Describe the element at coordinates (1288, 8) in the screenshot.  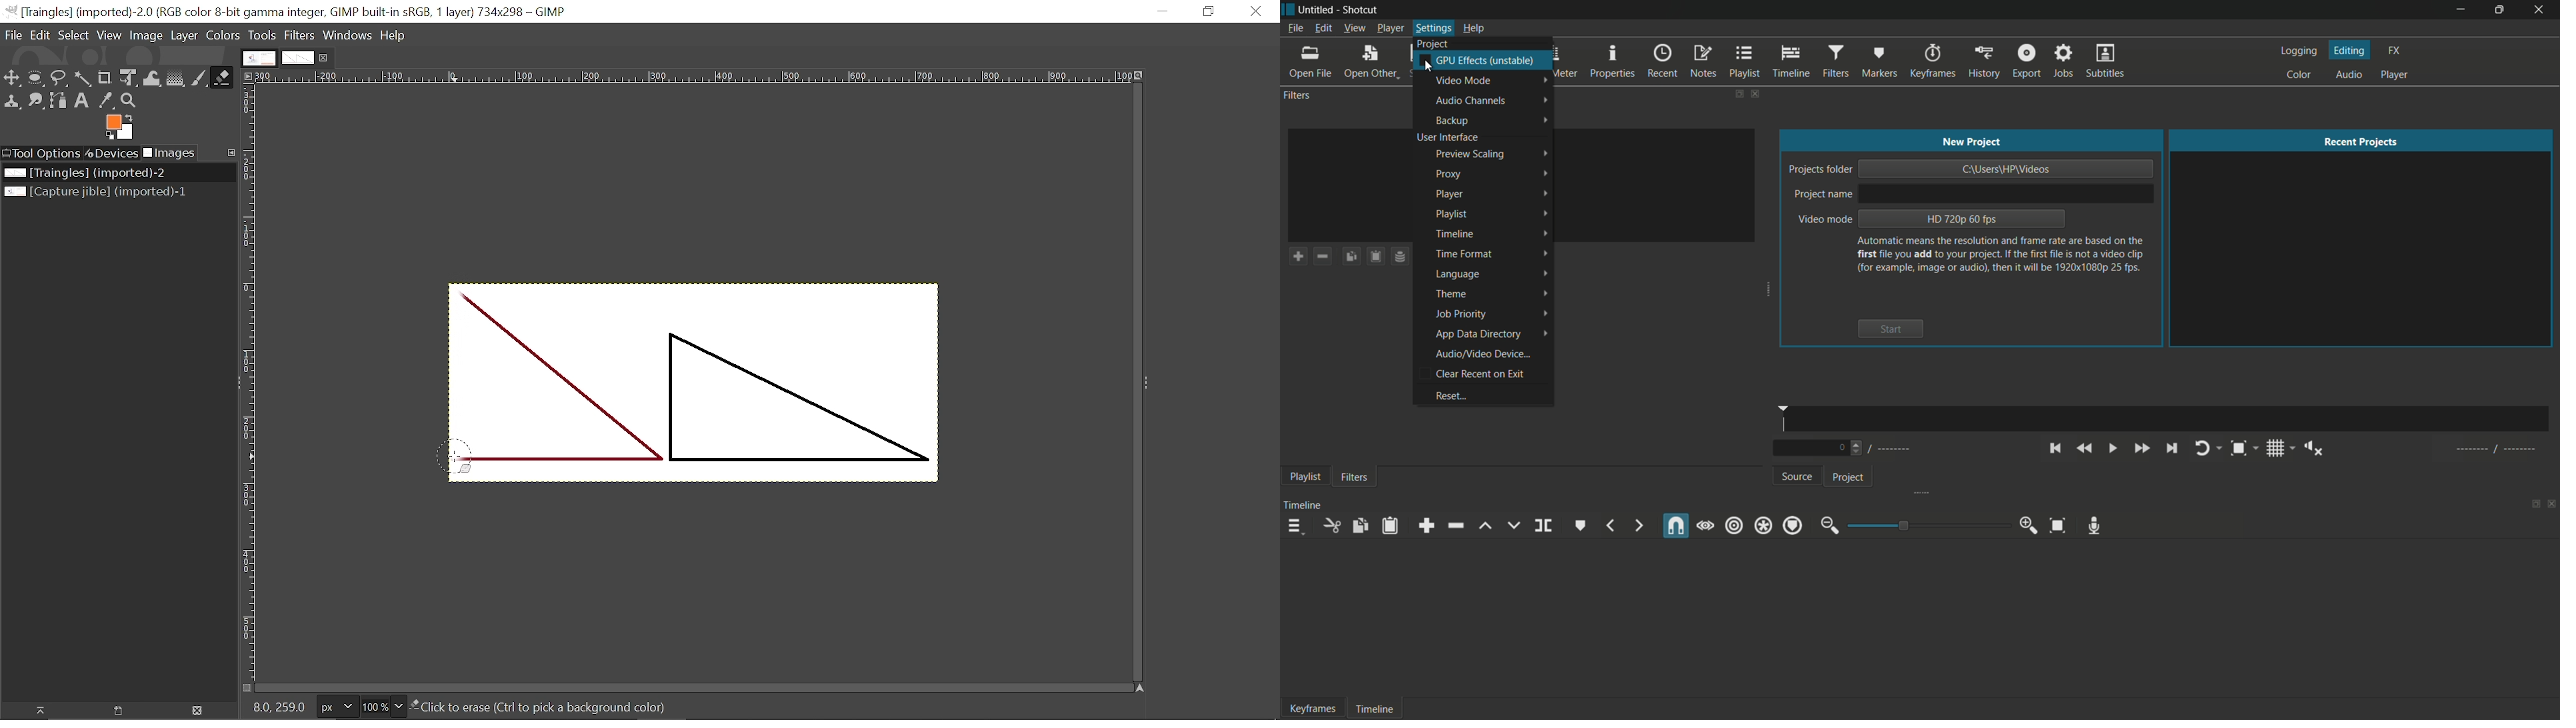
I see `app icon` at that location.